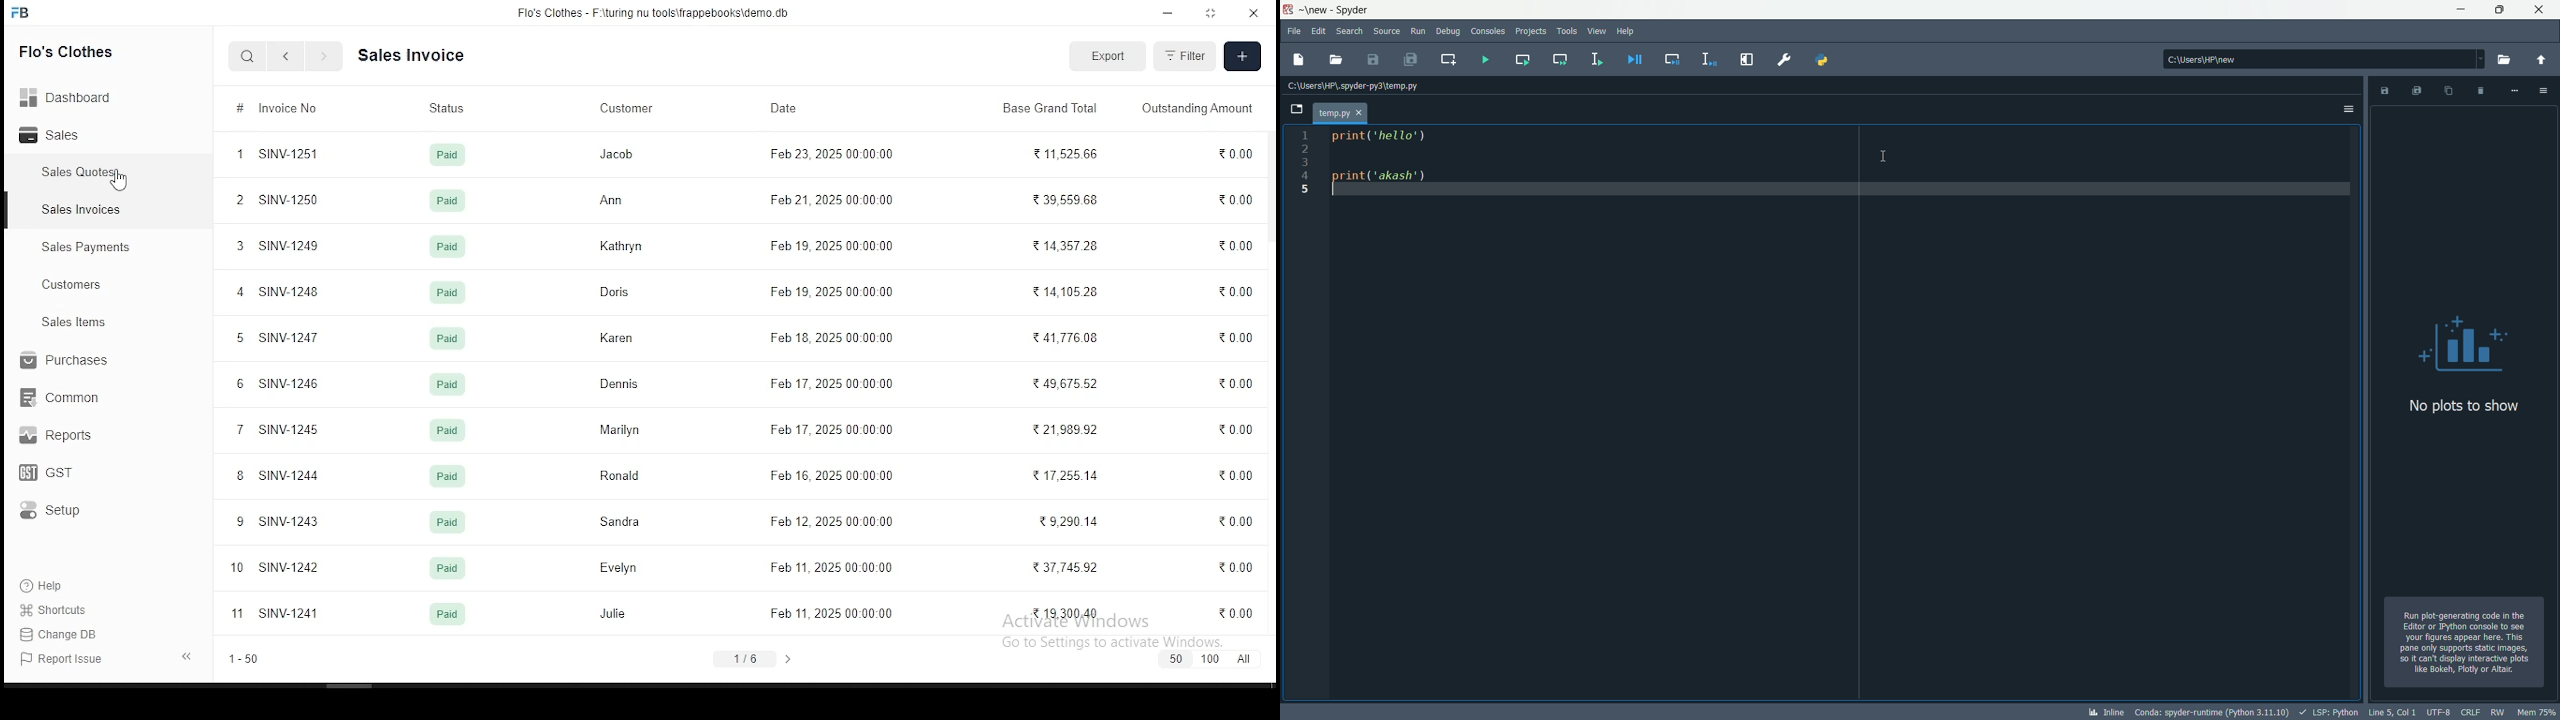  I want to click on paid, so click(443, 521).